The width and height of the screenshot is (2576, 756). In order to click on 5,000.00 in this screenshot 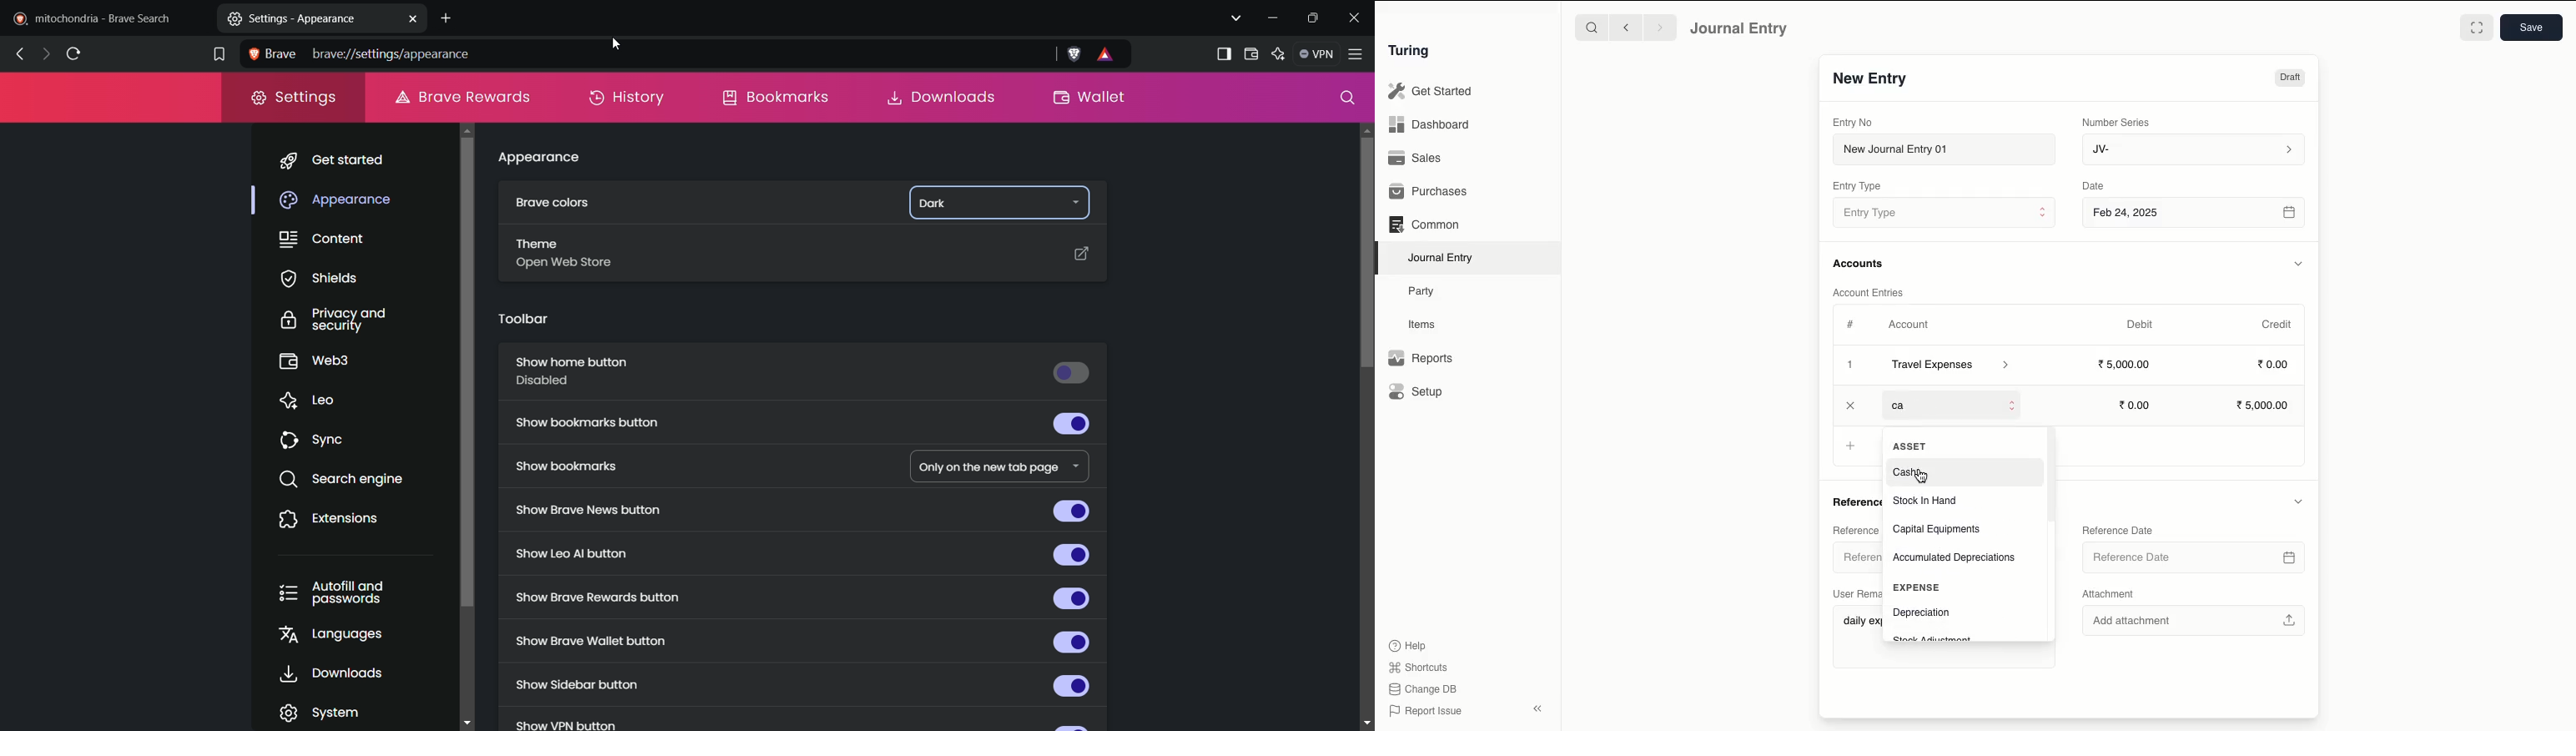, I will do `click(2267, 406)`.